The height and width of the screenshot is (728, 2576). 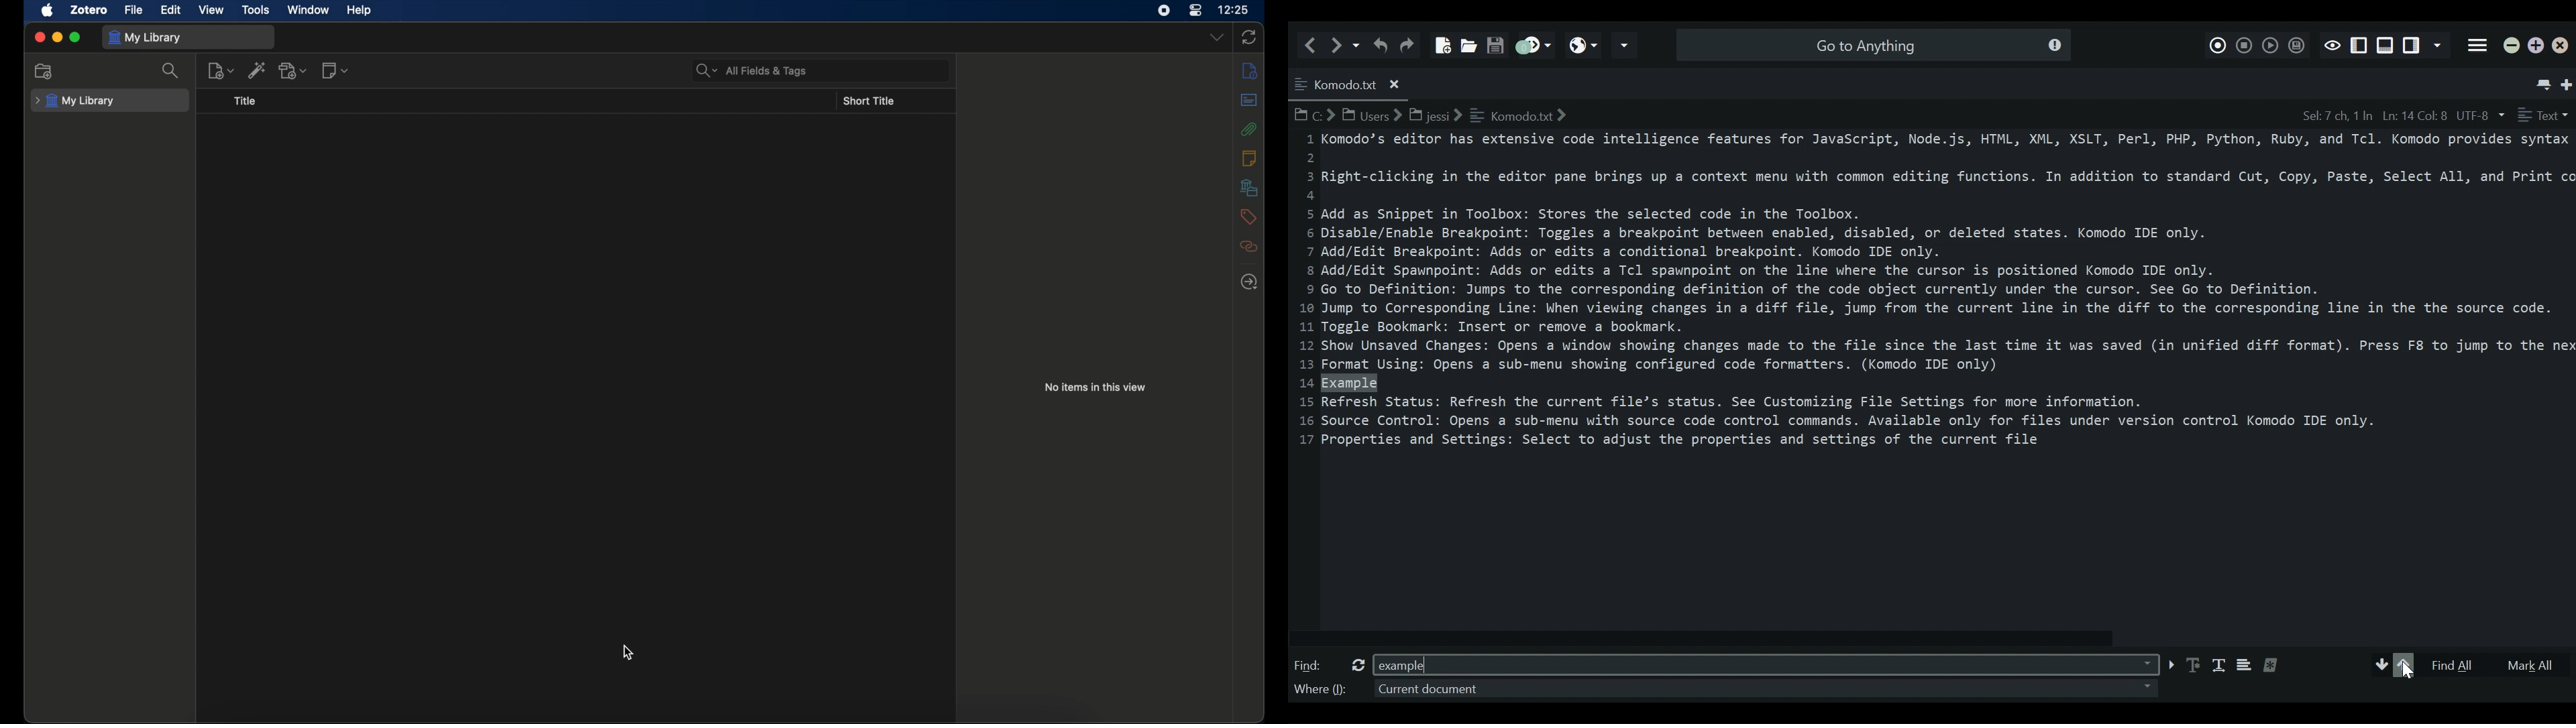 I want to click on related, so click(x=1249, y=247).